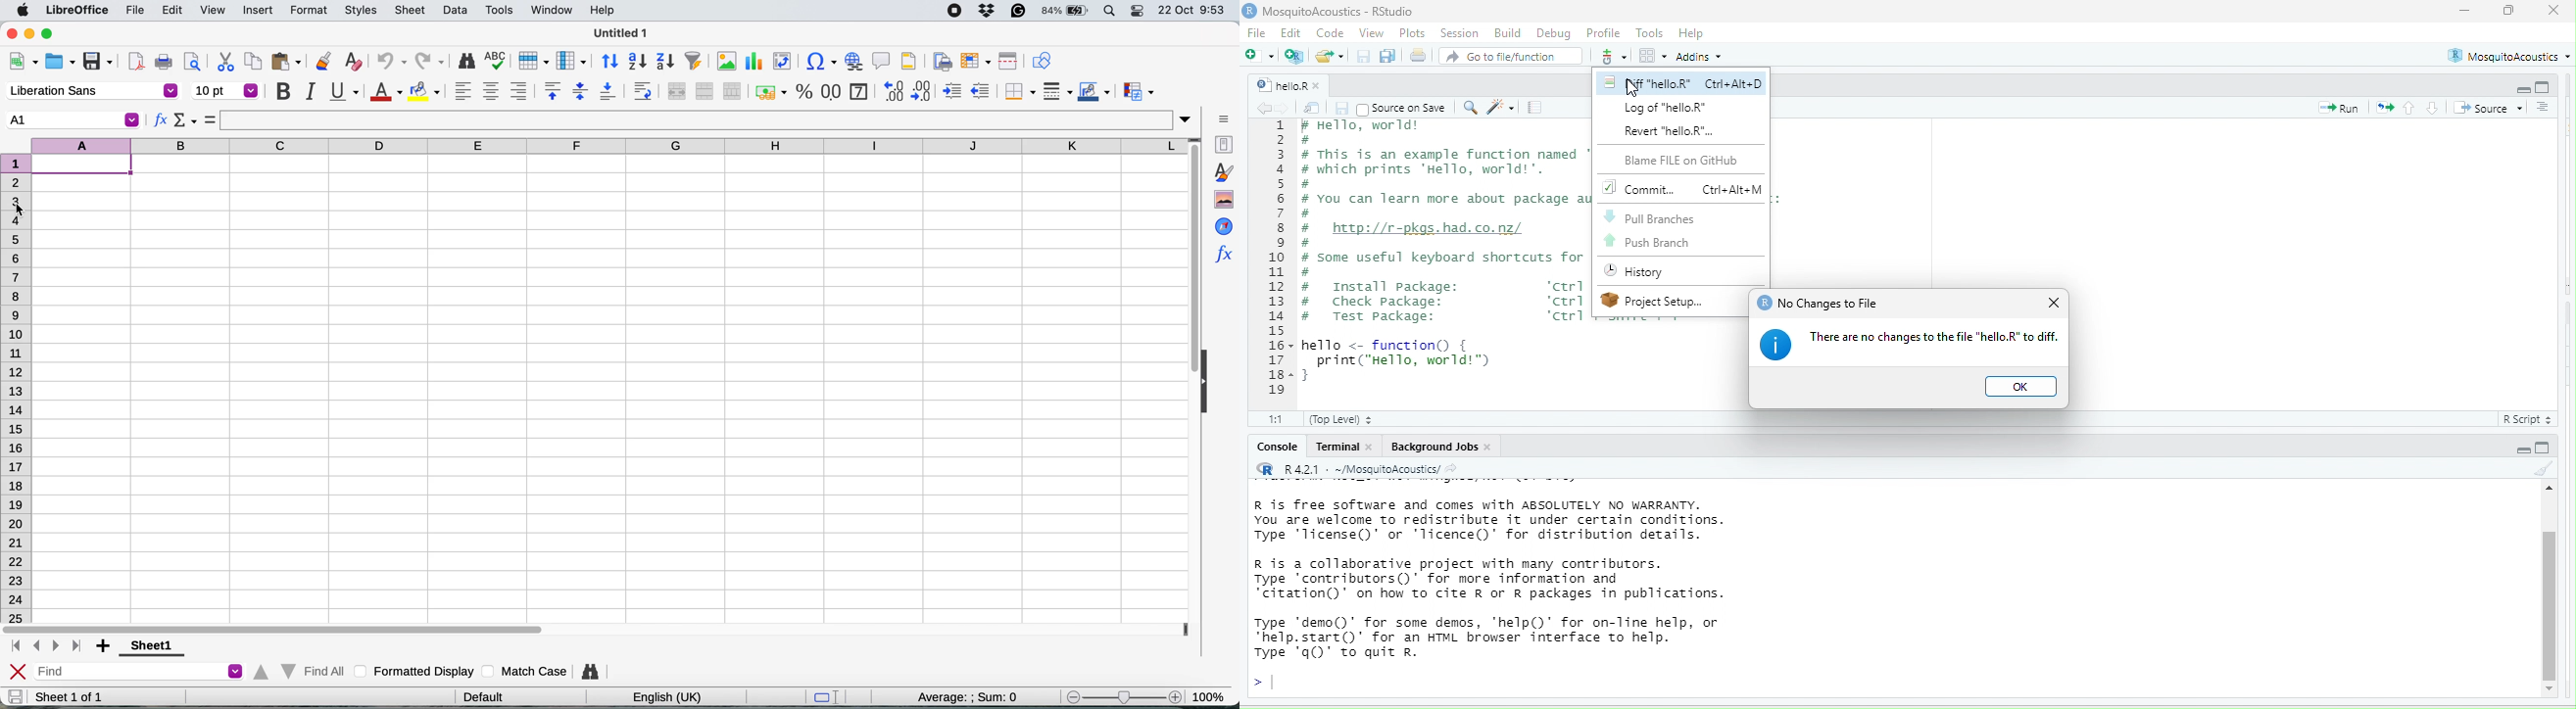 This screenshot has height=728, width=2576. What do you see at coordinates (2055, 305) in the screenshot?
I see `close` at bounding box center [2055, 305].